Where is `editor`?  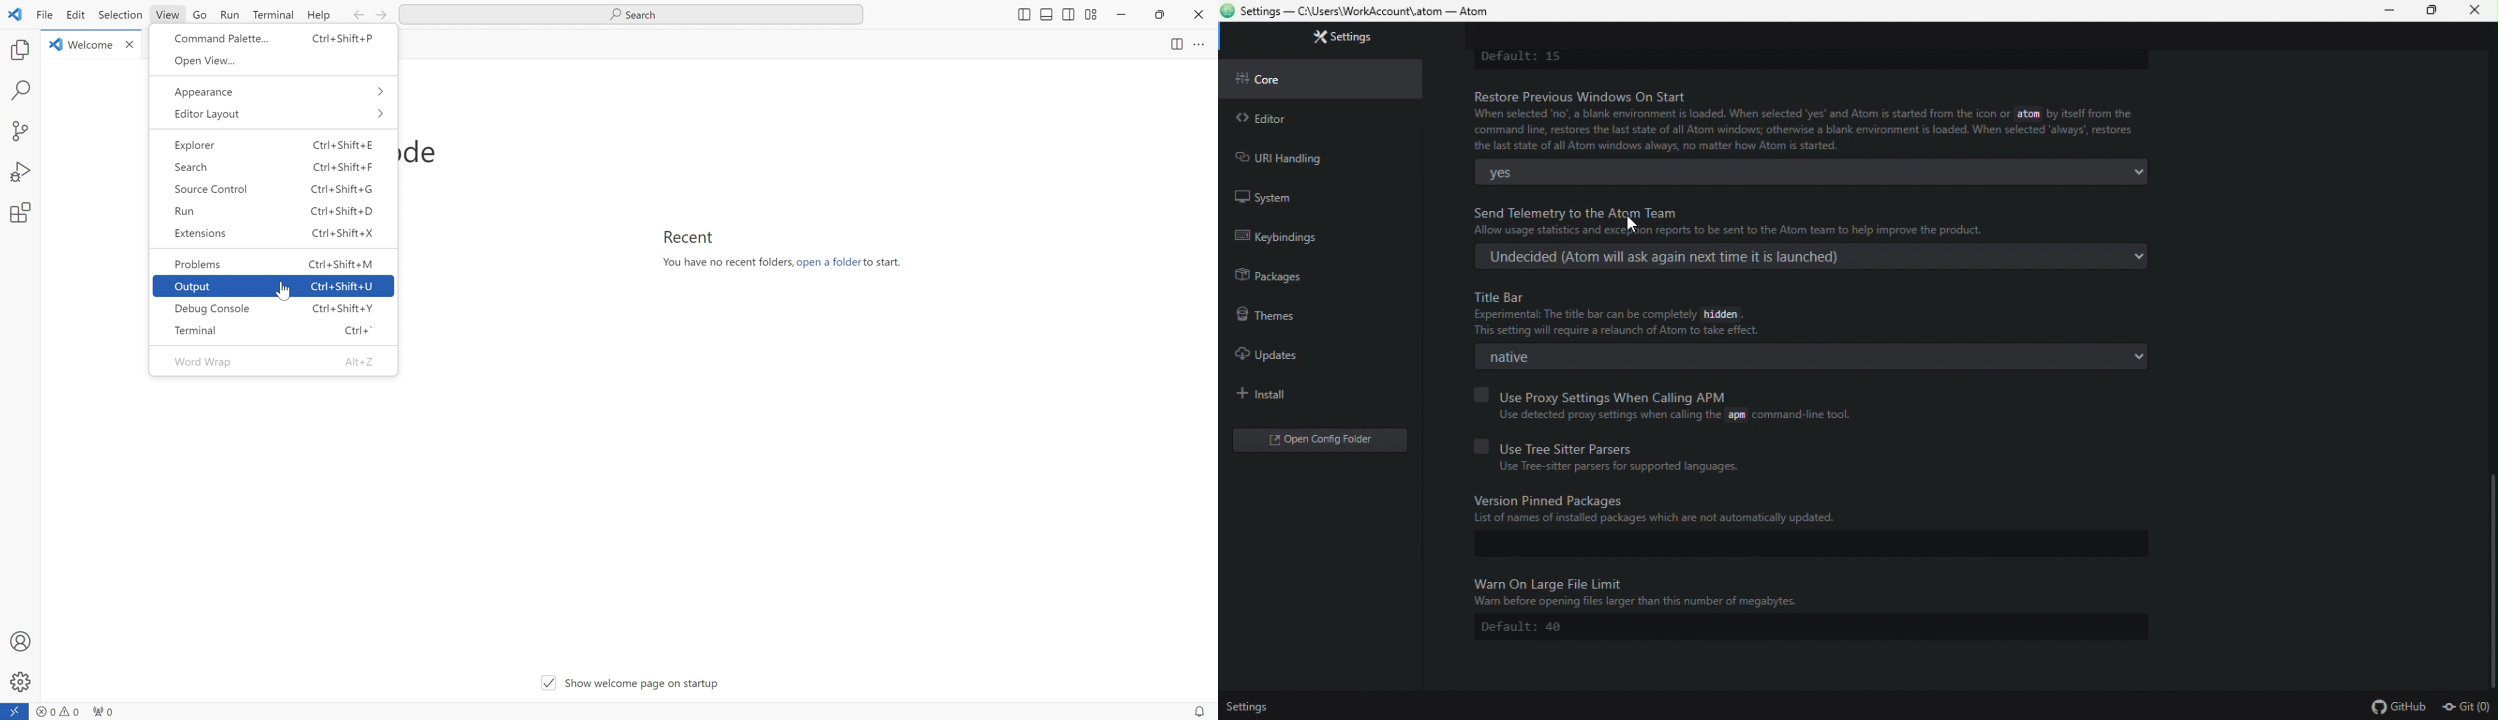
editor is located at coordinates (1314, 118).